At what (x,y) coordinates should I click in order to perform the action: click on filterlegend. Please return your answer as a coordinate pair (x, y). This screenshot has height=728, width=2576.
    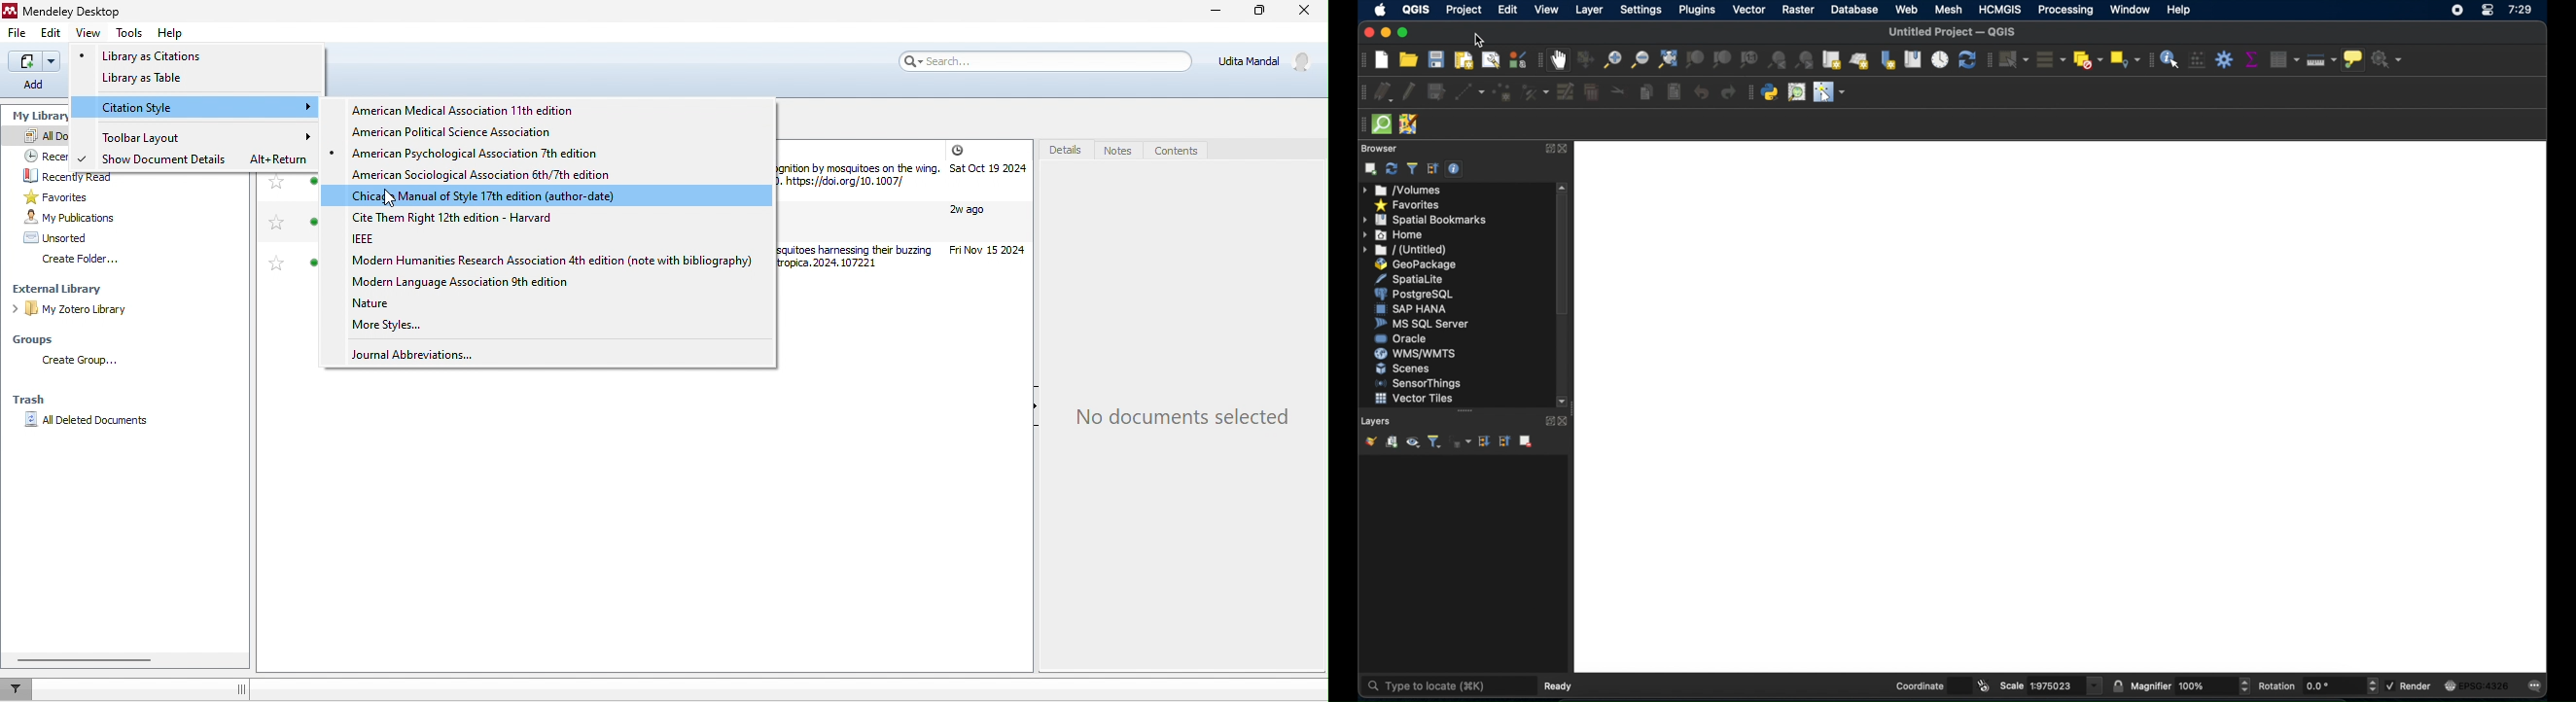
    Looking at the image, I should click on (1433, 441).